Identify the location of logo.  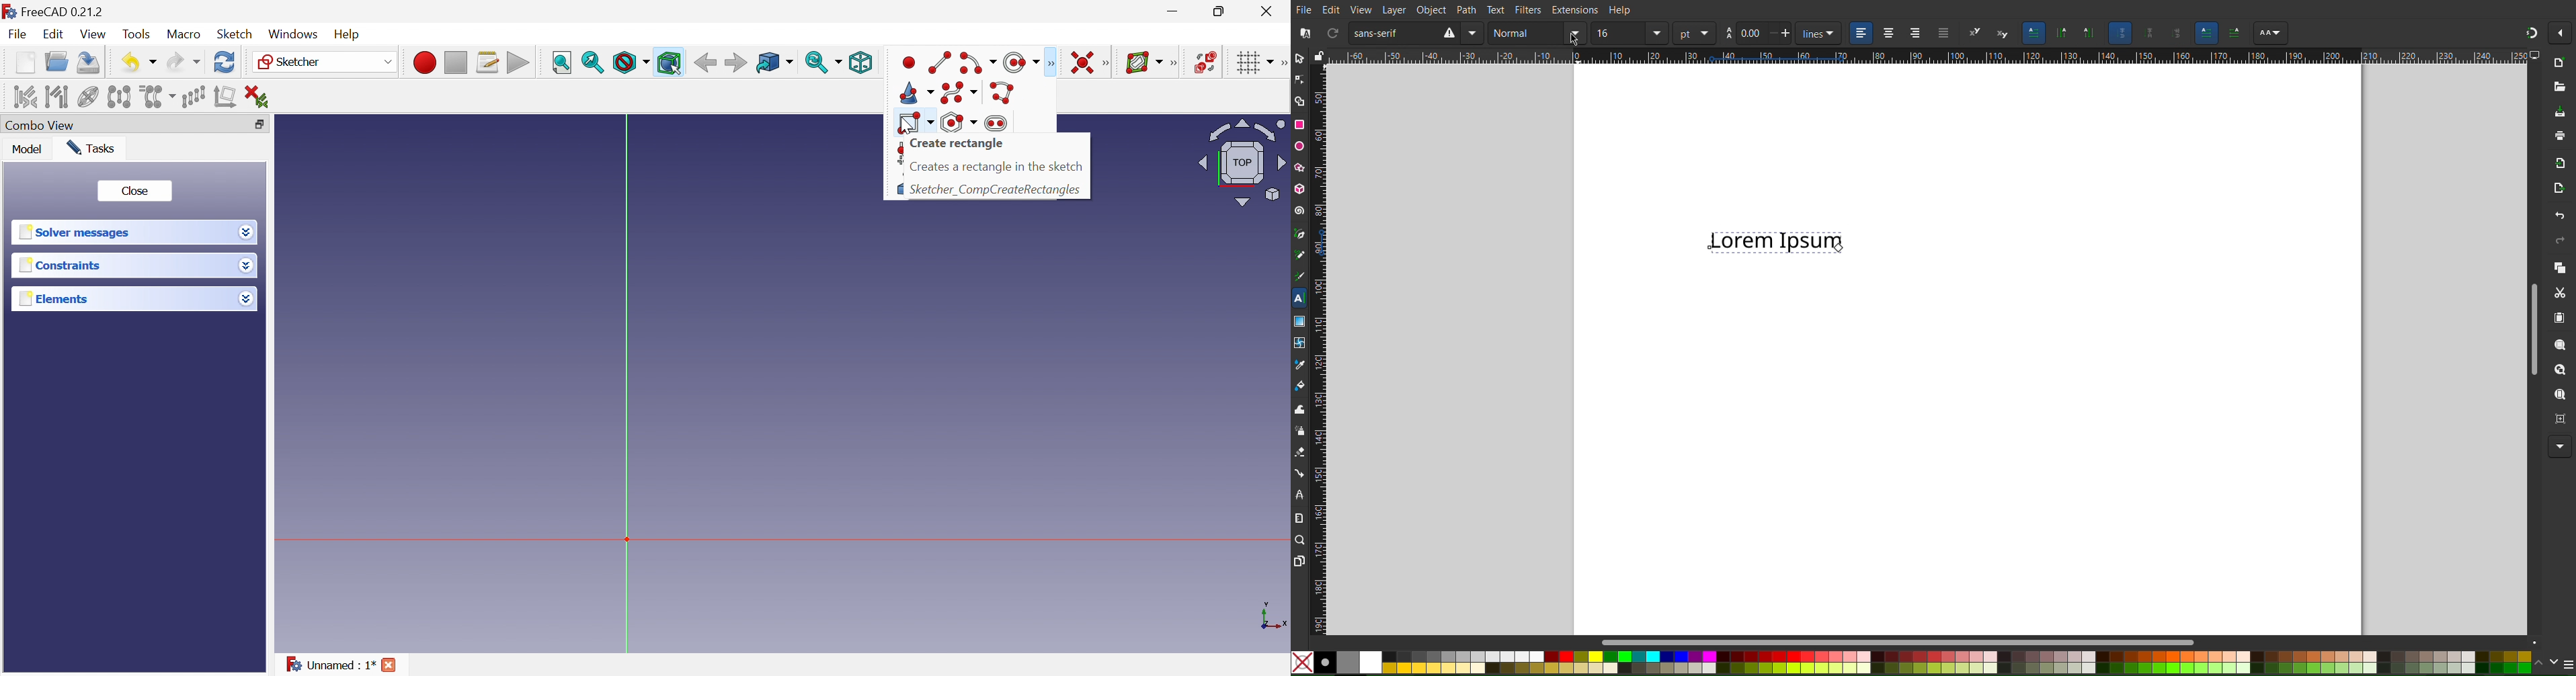
(9, 11).